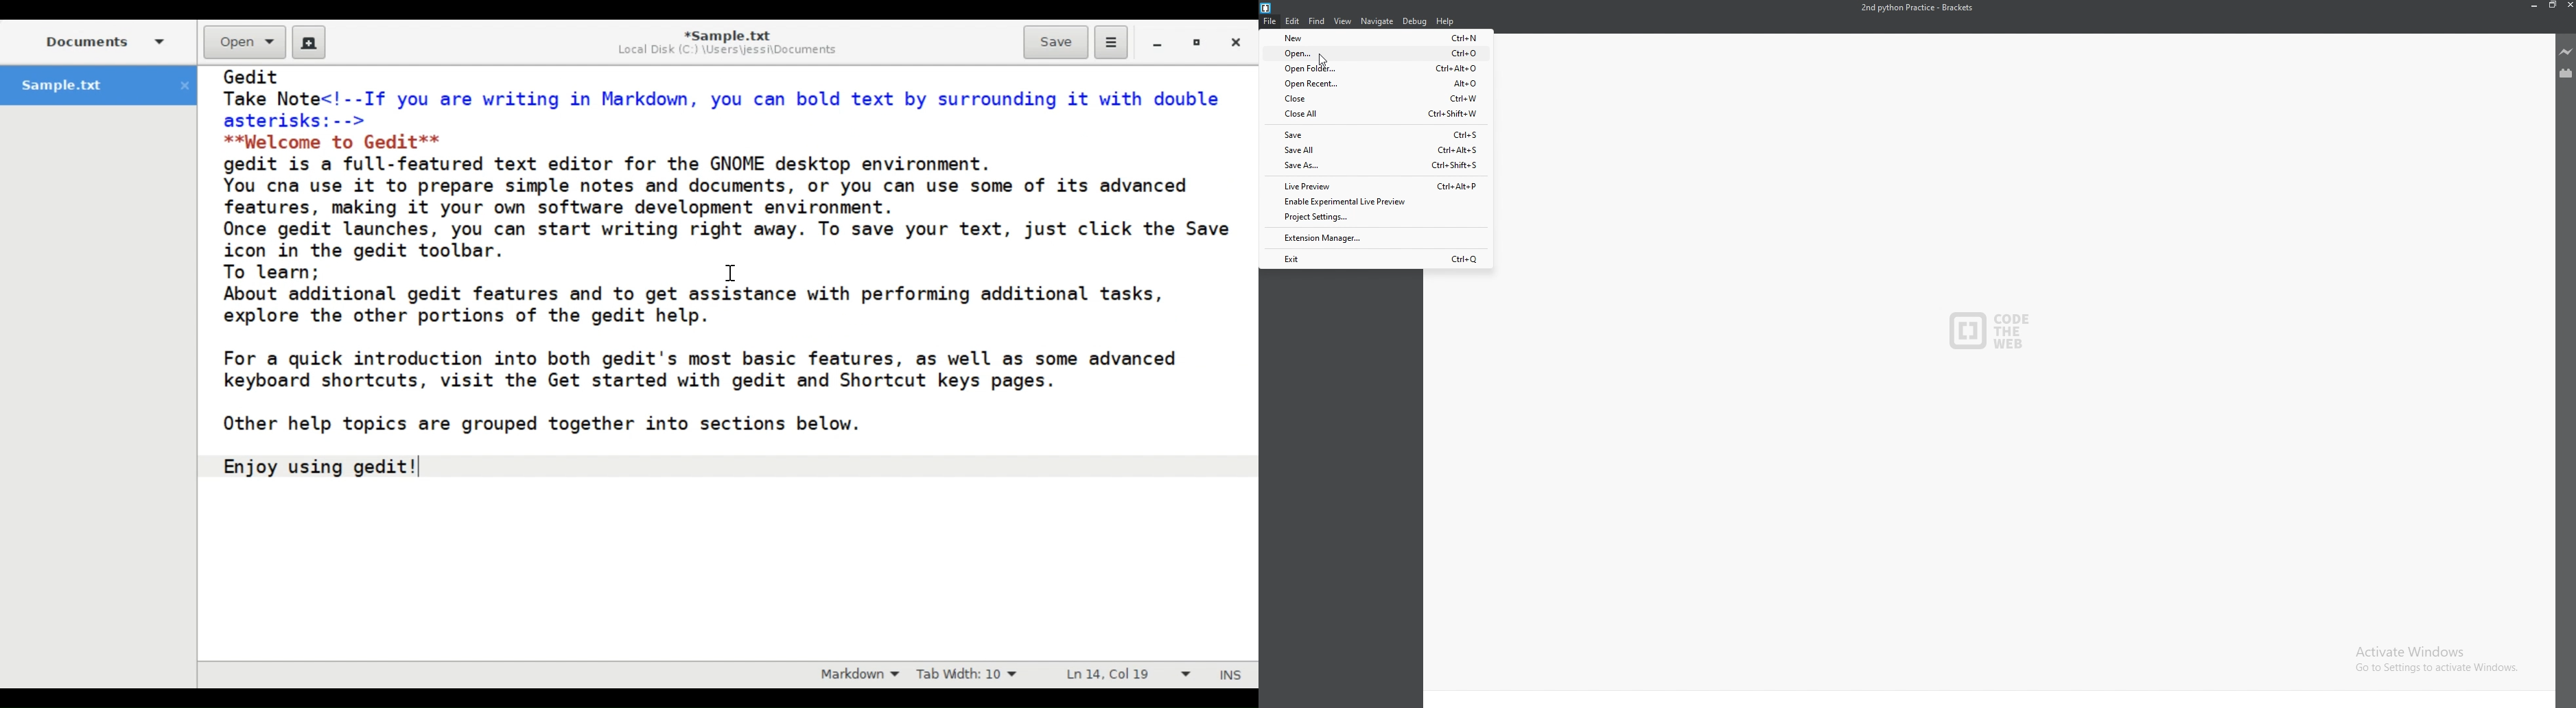  Describe the element at coordinates (1317, 21) in the screenshot. I see `find` at that location.